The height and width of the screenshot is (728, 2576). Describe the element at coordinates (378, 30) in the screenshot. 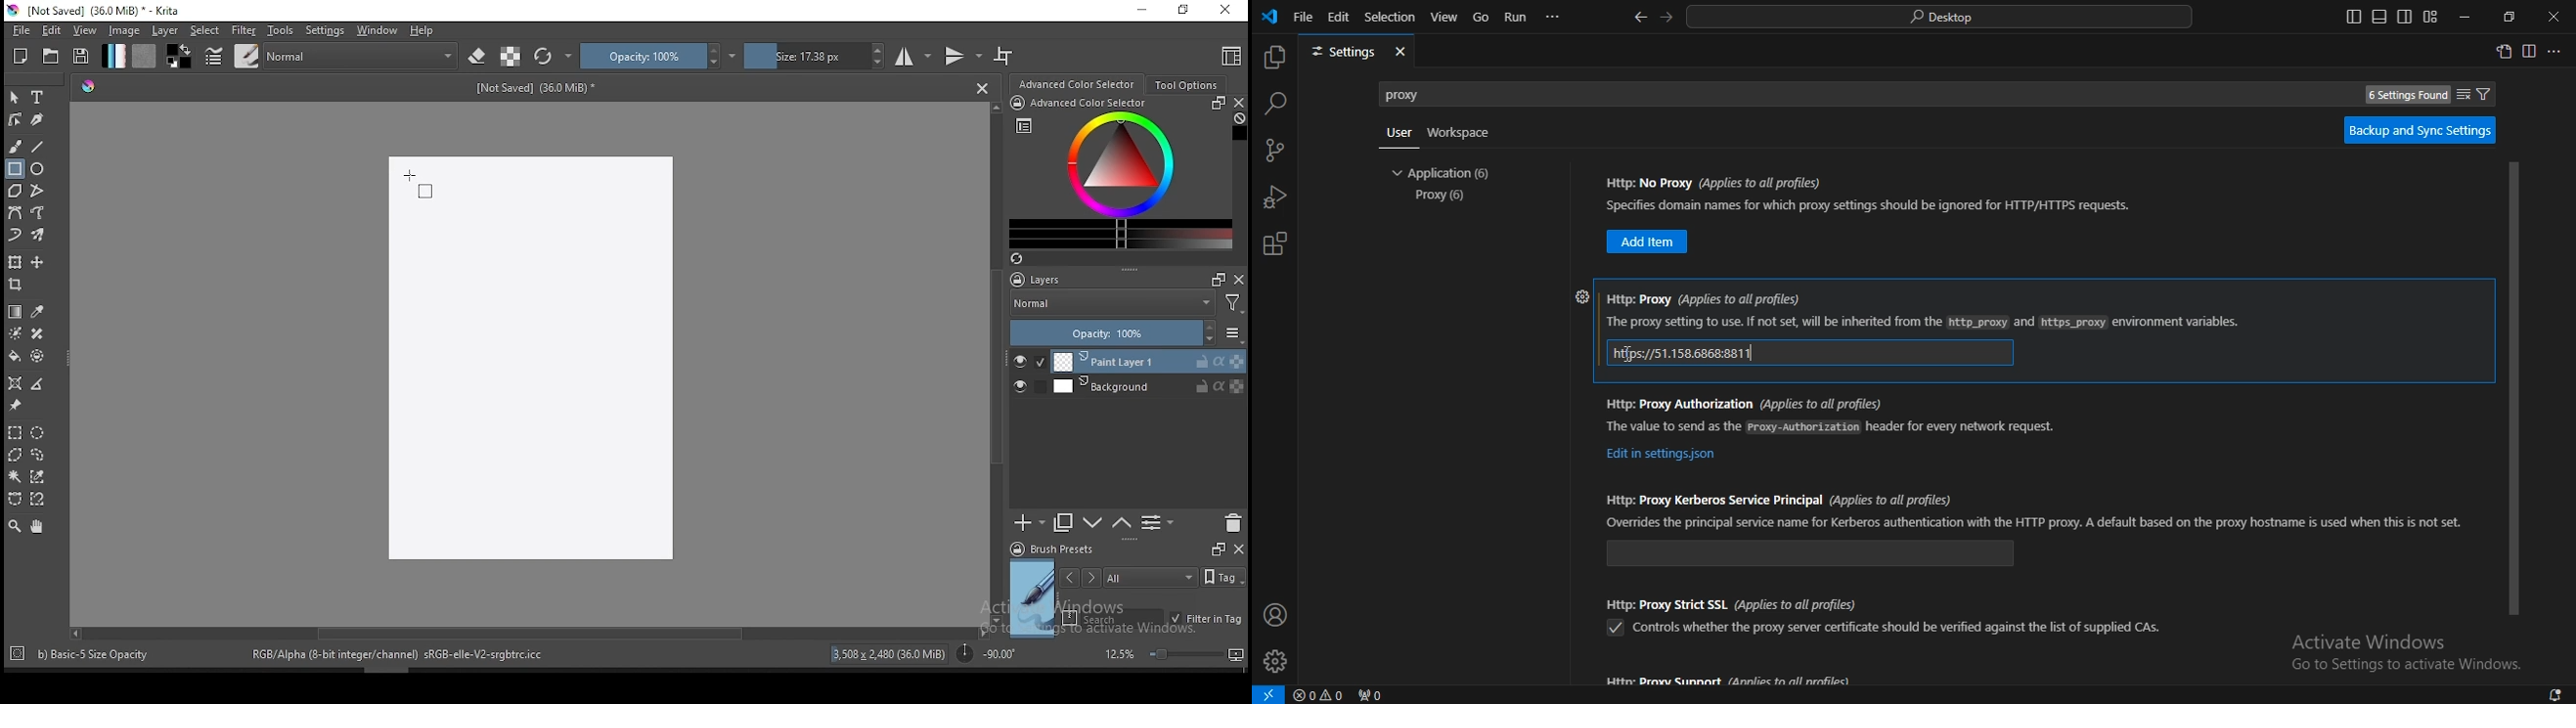

I see `windows` at that location.